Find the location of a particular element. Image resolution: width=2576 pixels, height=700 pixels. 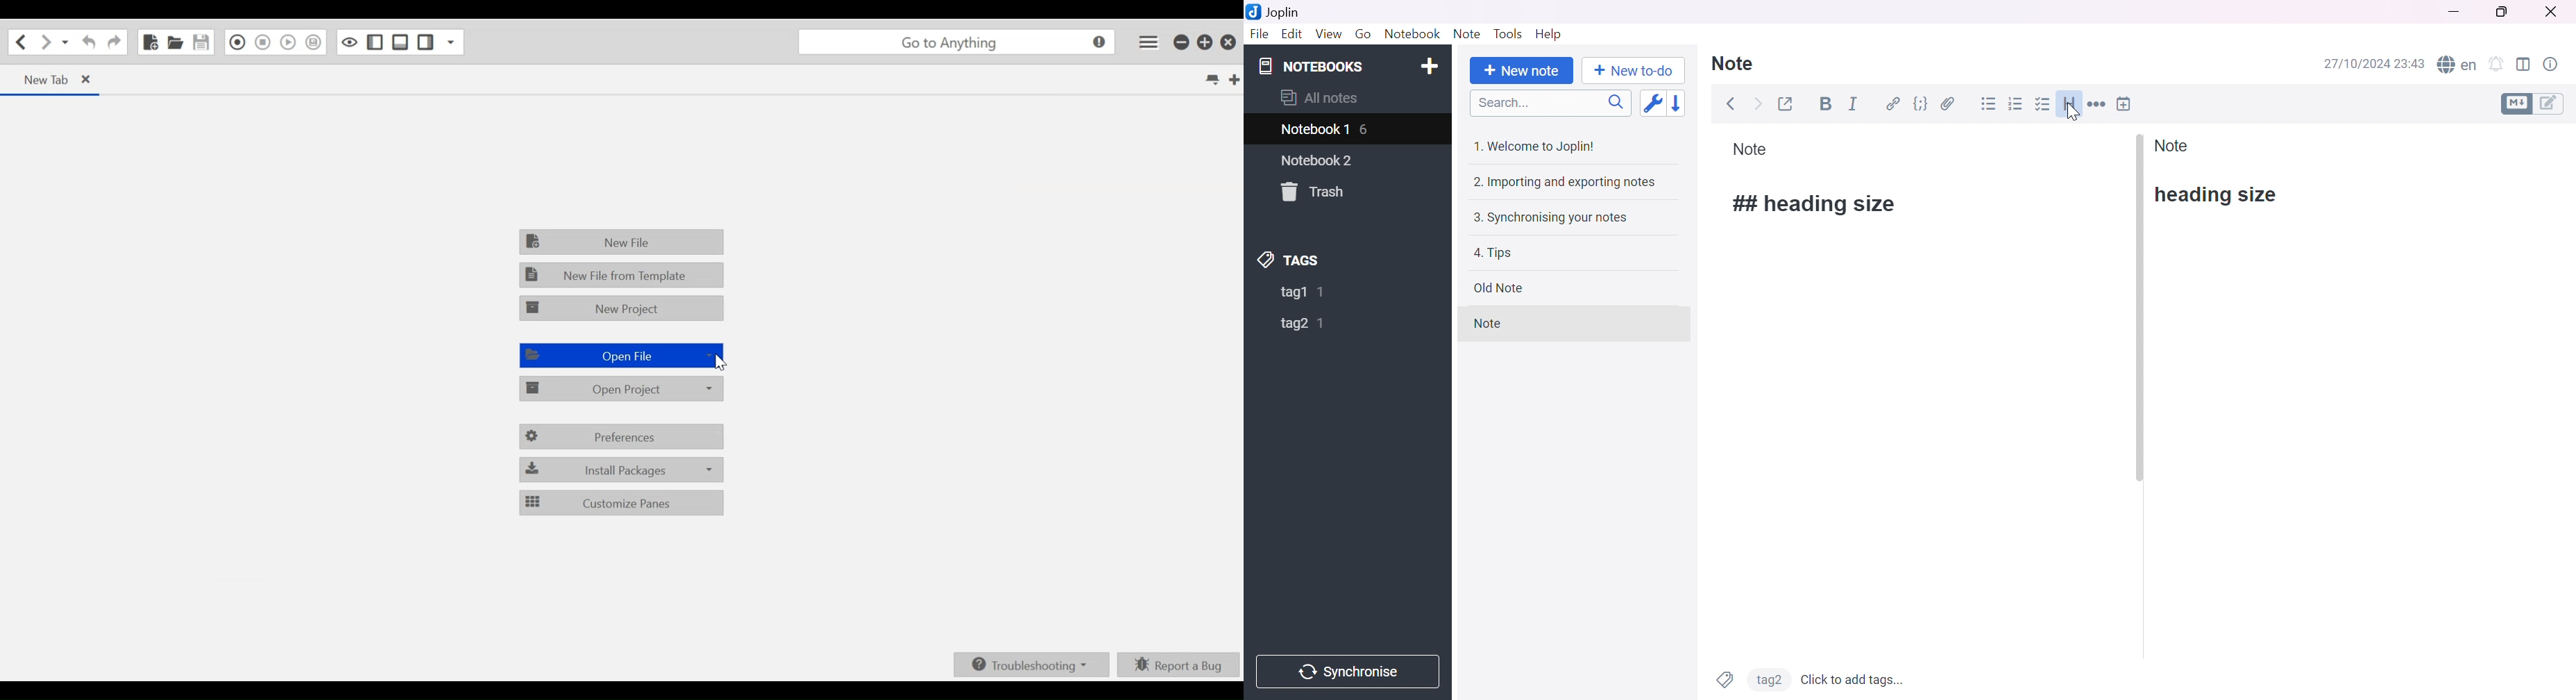

Install packages is located at coordinates (620, 470).